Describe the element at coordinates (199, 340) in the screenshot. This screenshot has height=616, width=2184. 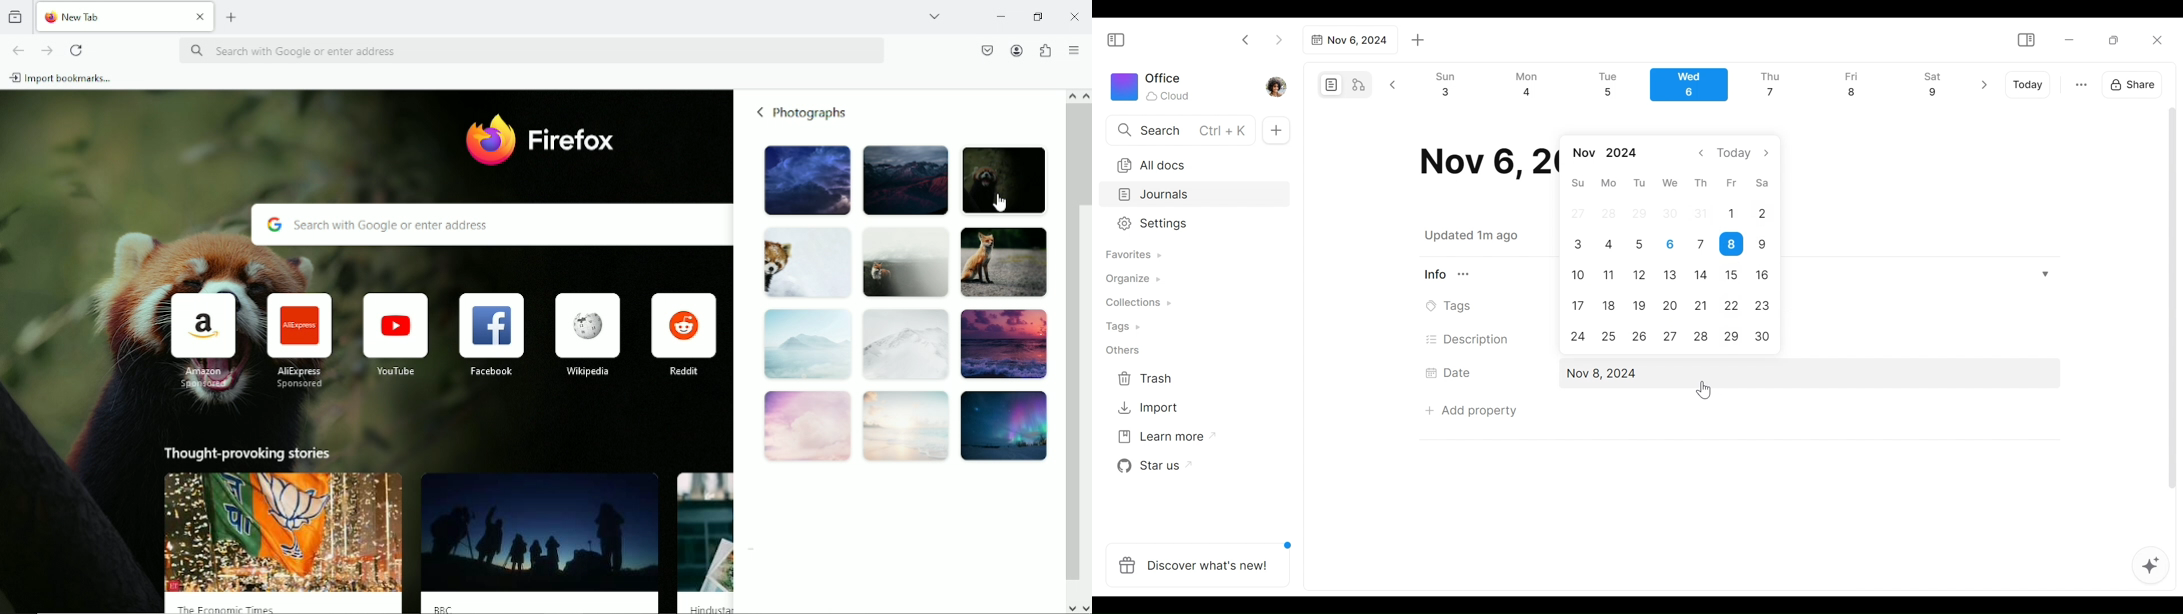
I see `Amazon sponsored` at that location.